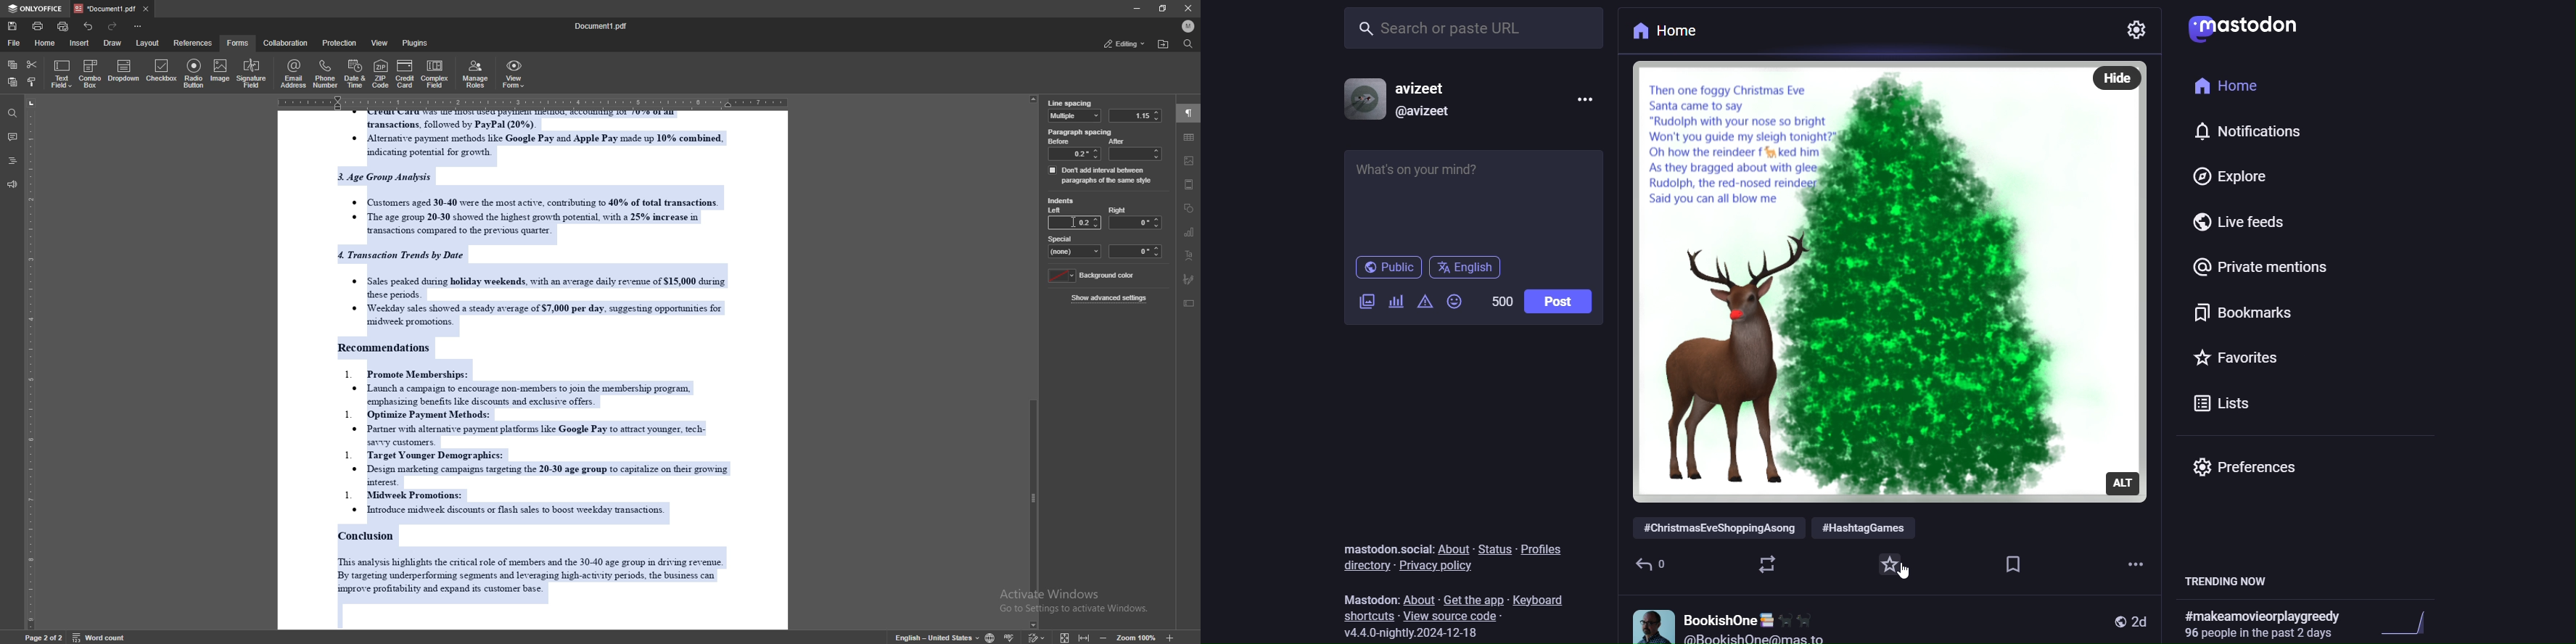 The width and height of the screenshot is (2576, 644). What do you see at coordinates (1188, 44) in the screenshot?
I see `find` at bounding box center [1188, 44].